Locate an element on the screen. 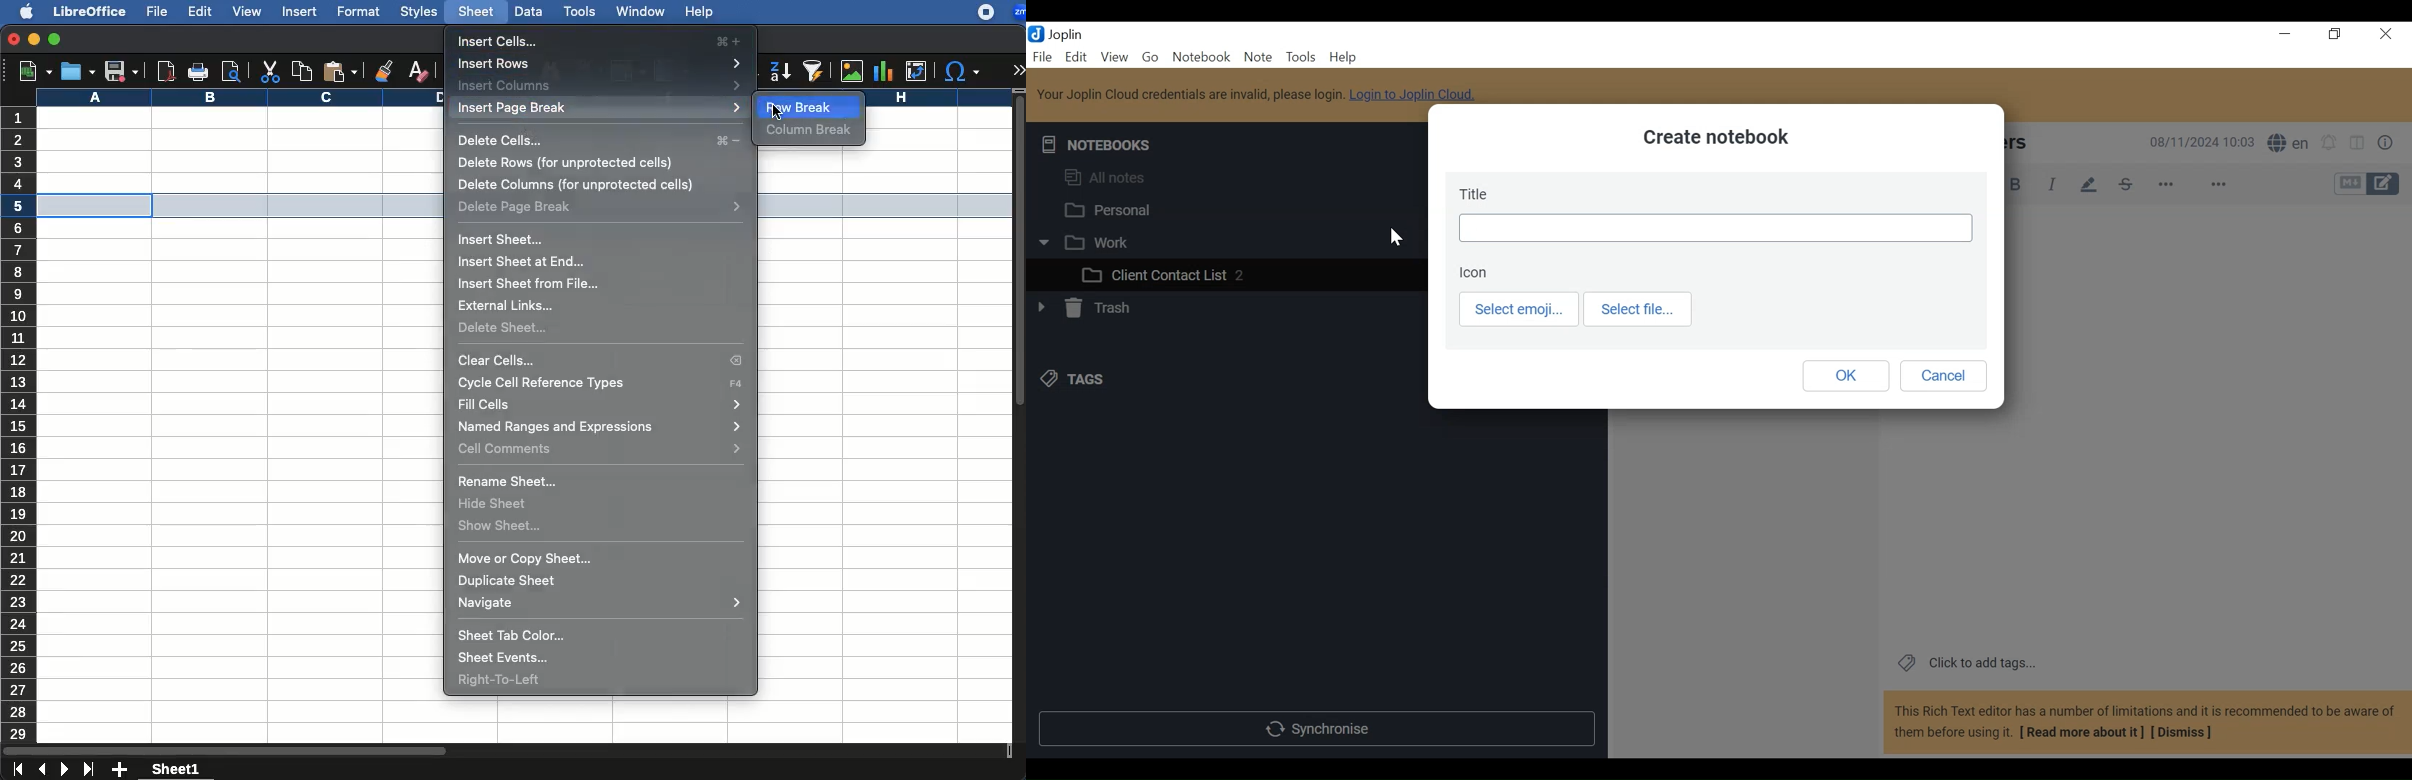  chart is located at coordinates (886, 70).